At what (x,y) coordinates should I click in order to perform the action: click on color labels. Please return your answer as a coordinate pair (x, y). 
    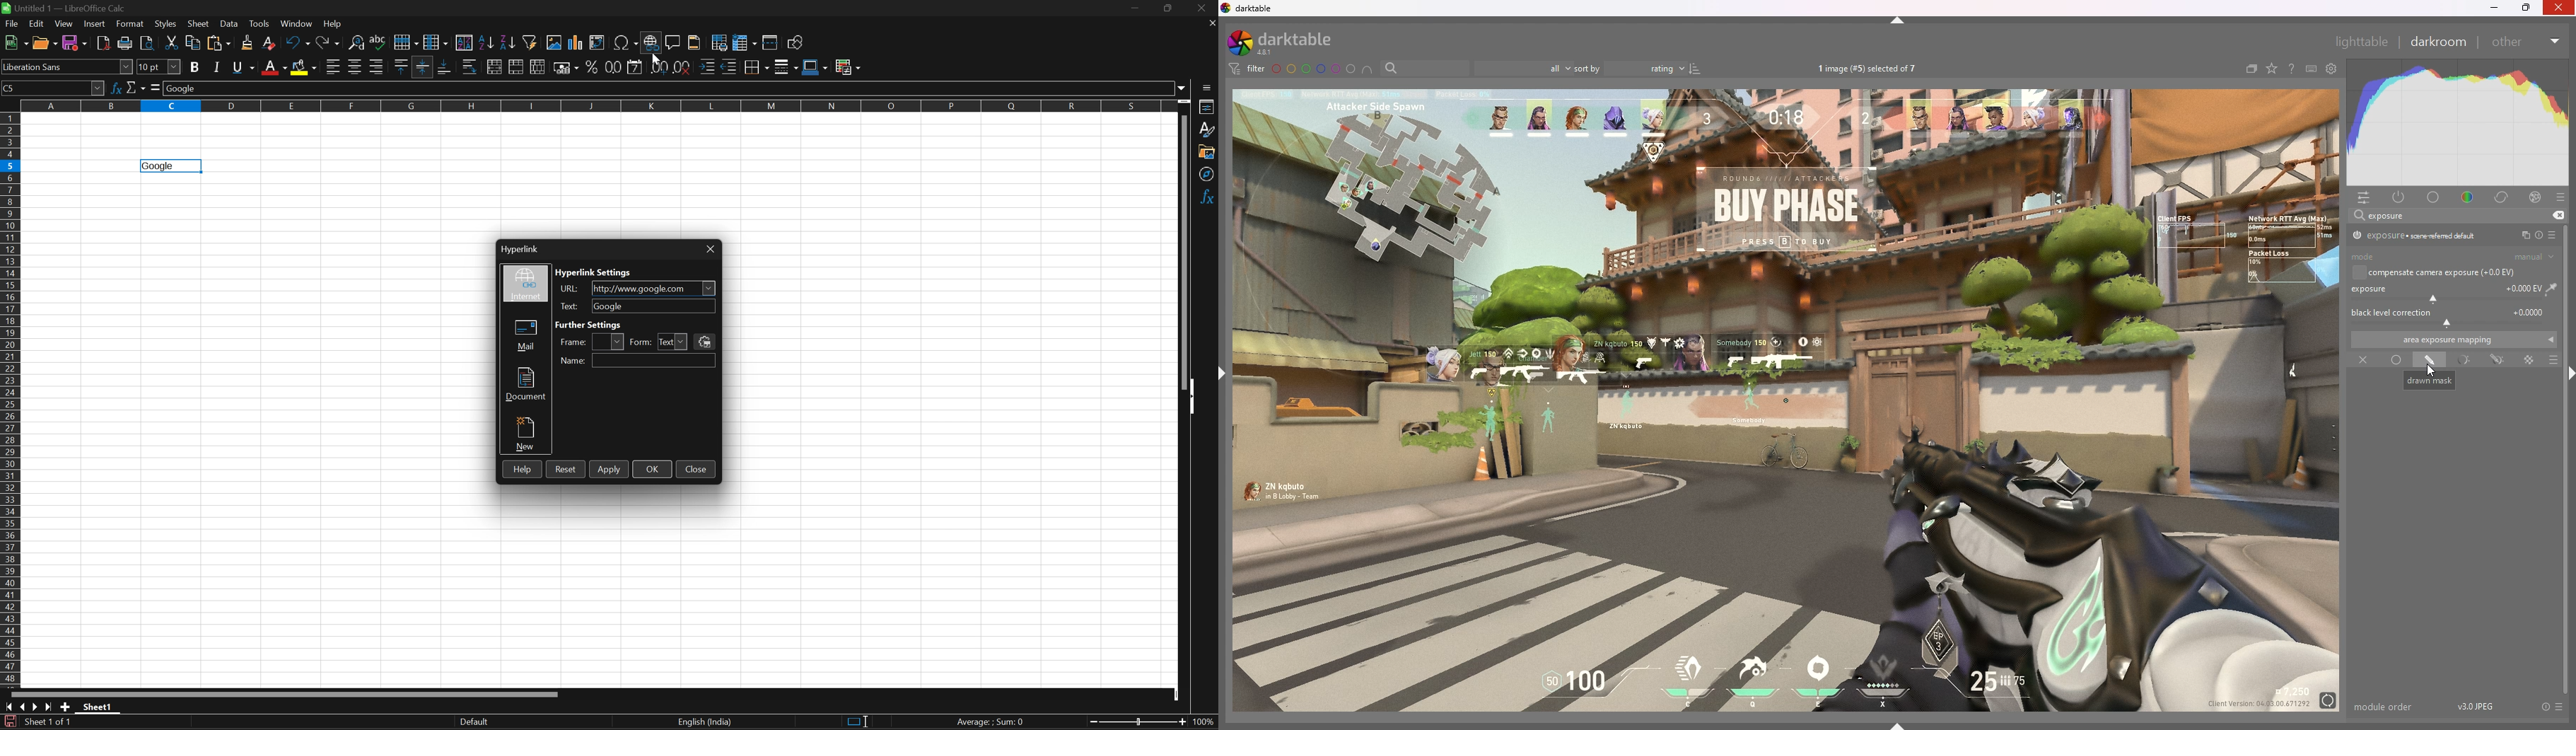
    Looking at the image, I should click on (1314, 69).